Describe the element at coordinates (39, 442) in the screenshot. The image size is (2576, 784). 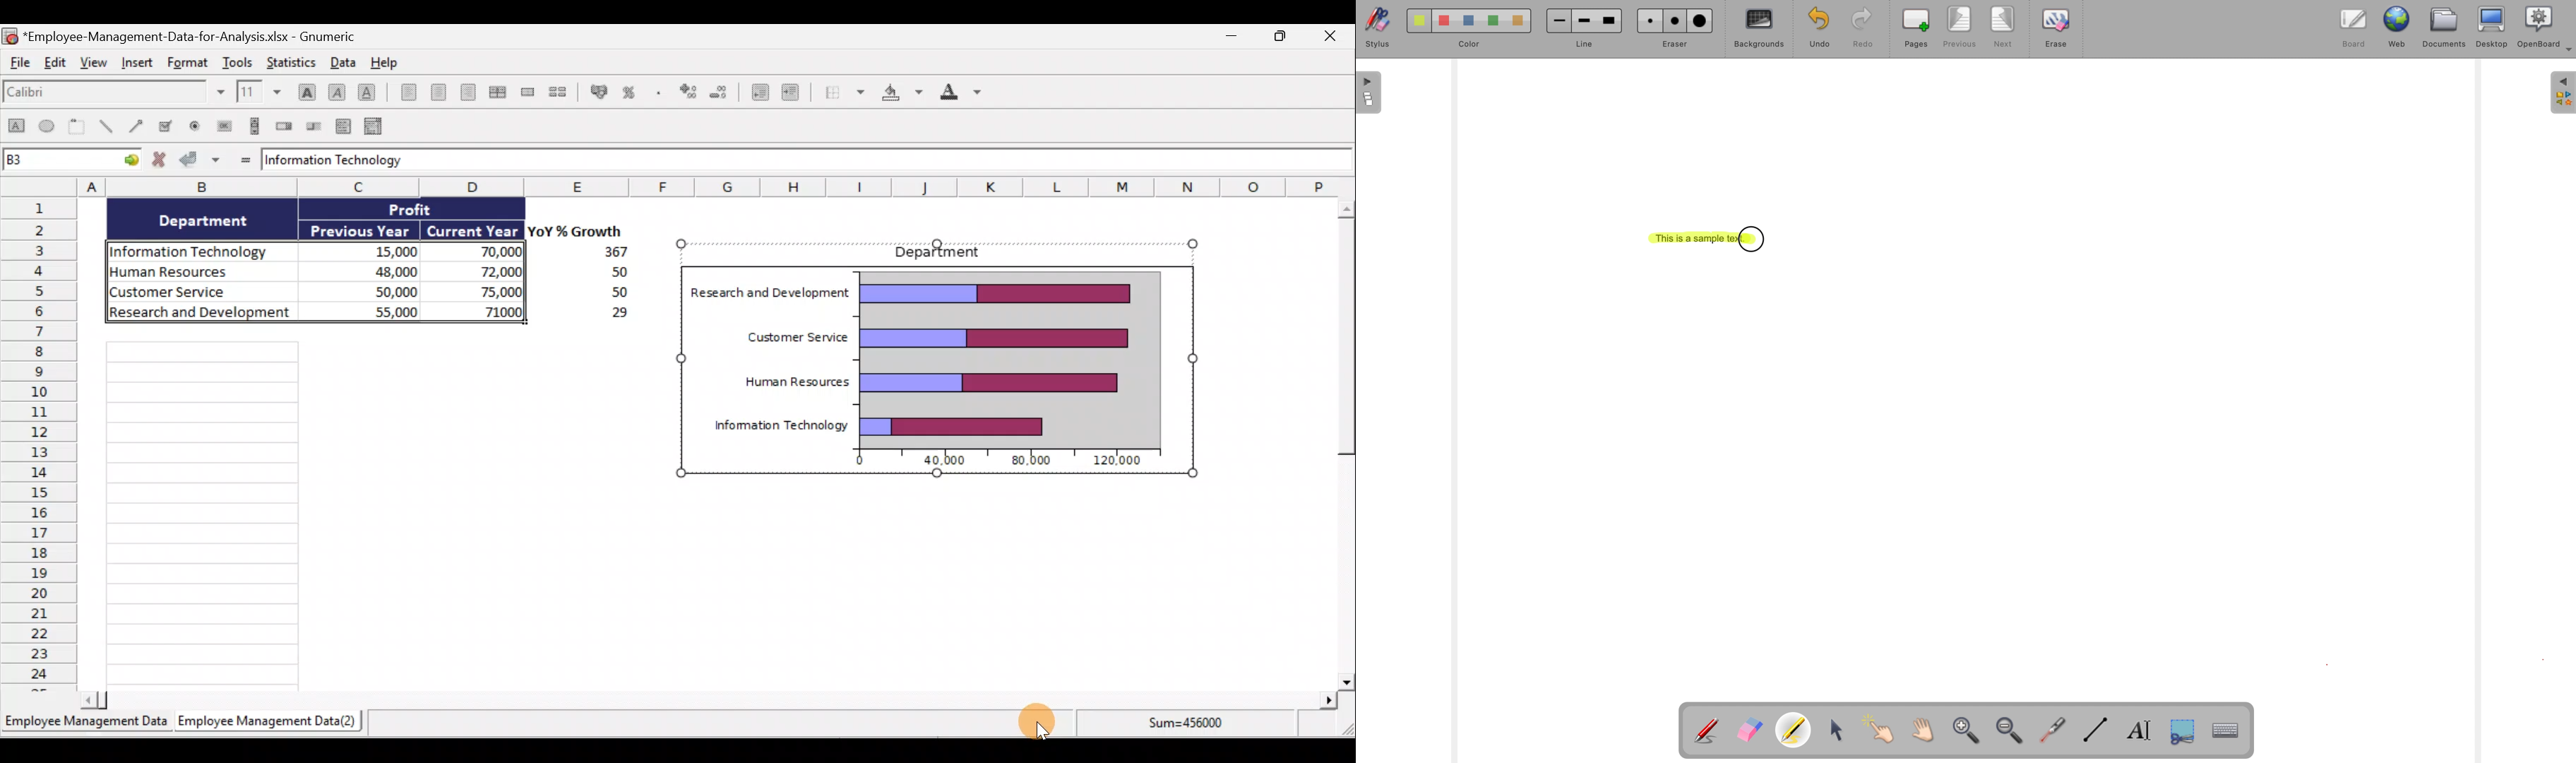
I see `Rows` at that location.